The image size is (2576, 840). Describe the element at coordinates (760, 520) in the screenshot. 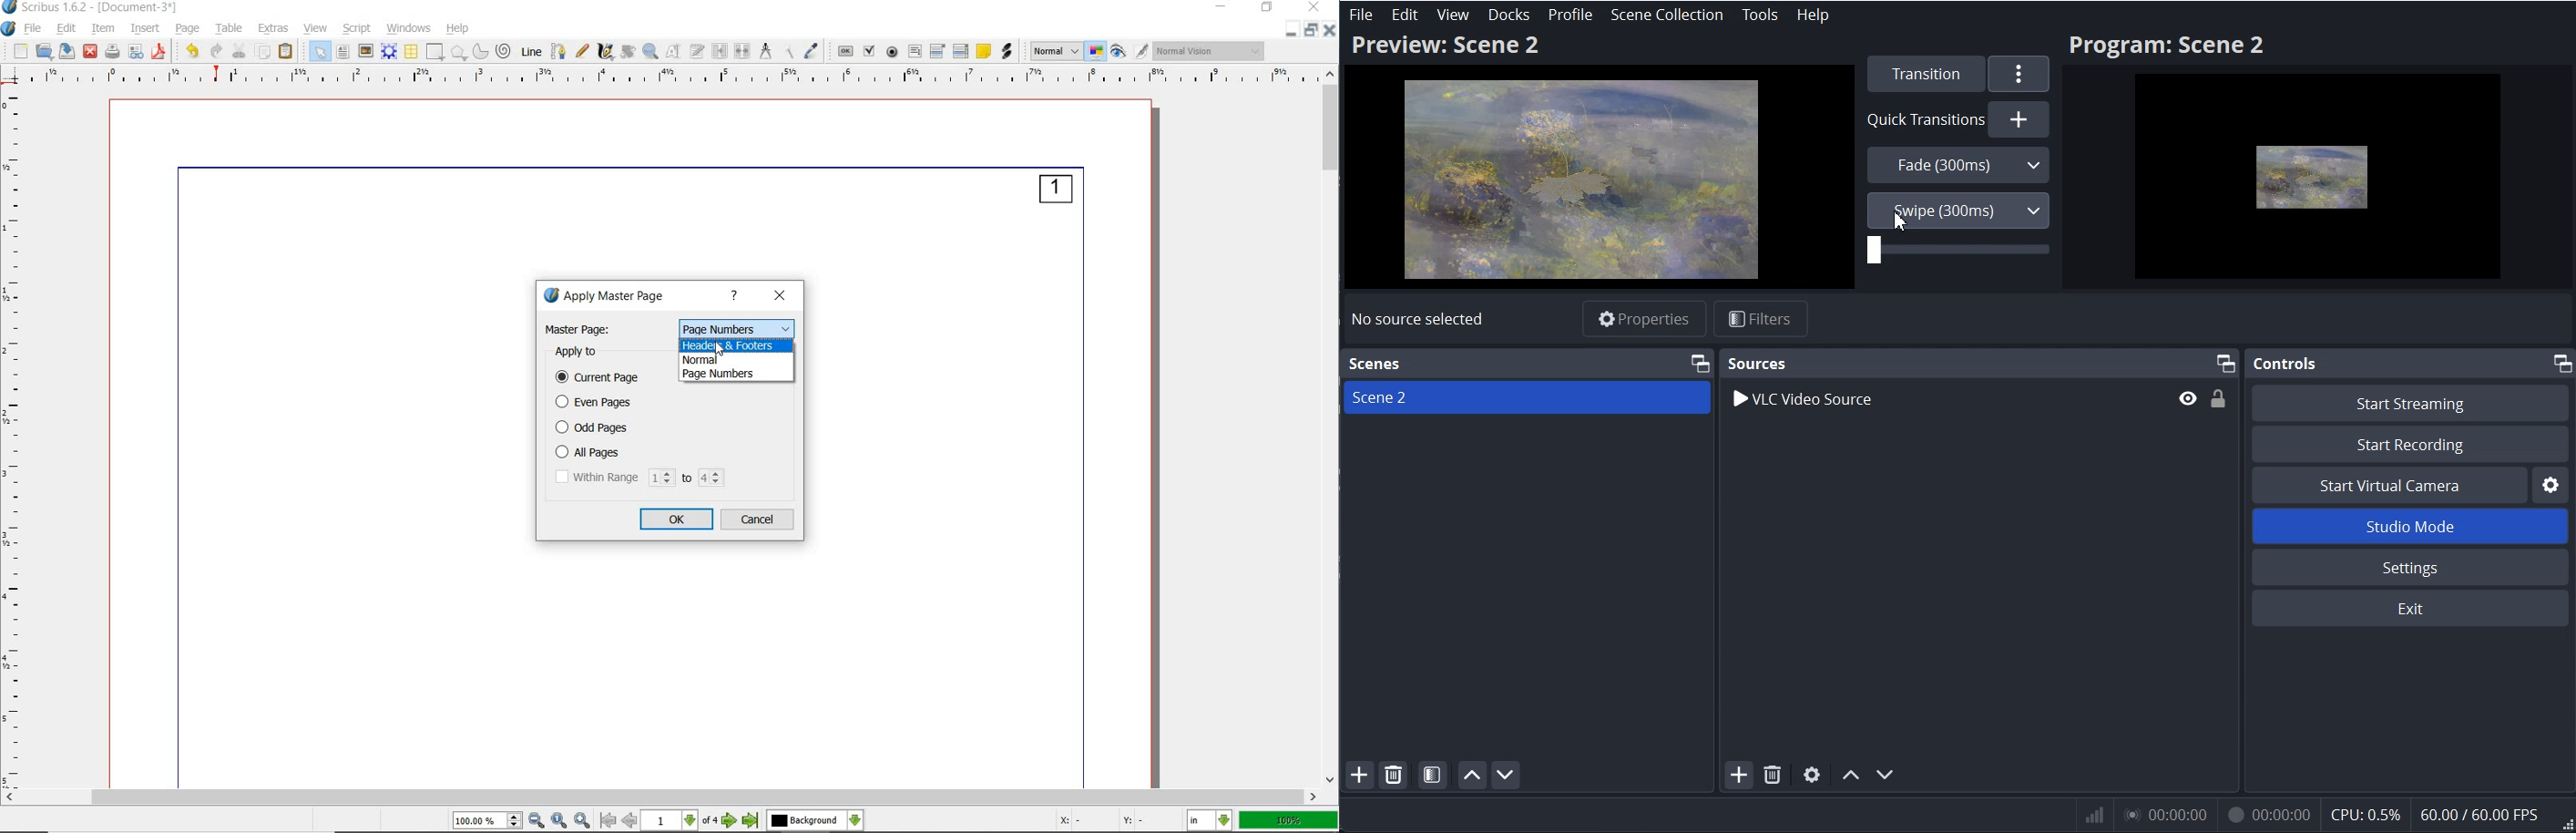

I see `cancel` at that location.